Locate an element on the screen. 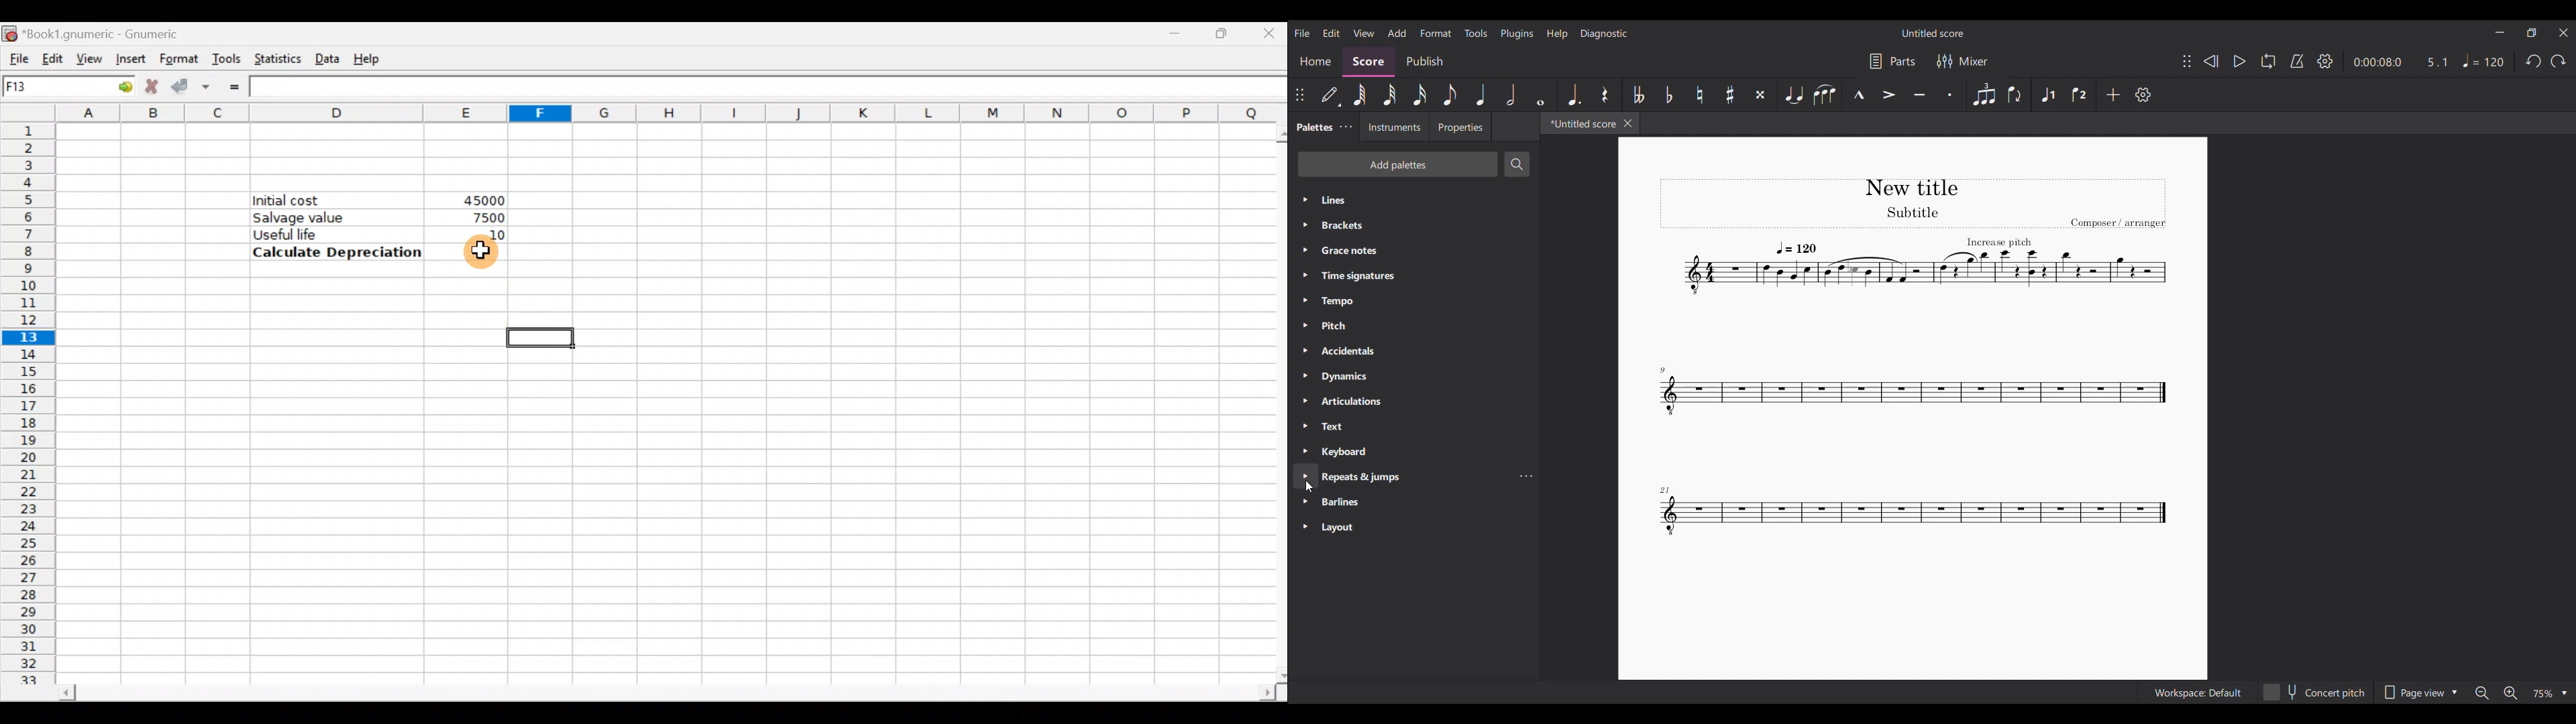 The height and width of the screenshot is (728, 2576). Calculate Depreciation is located at coordinates (337, 252).